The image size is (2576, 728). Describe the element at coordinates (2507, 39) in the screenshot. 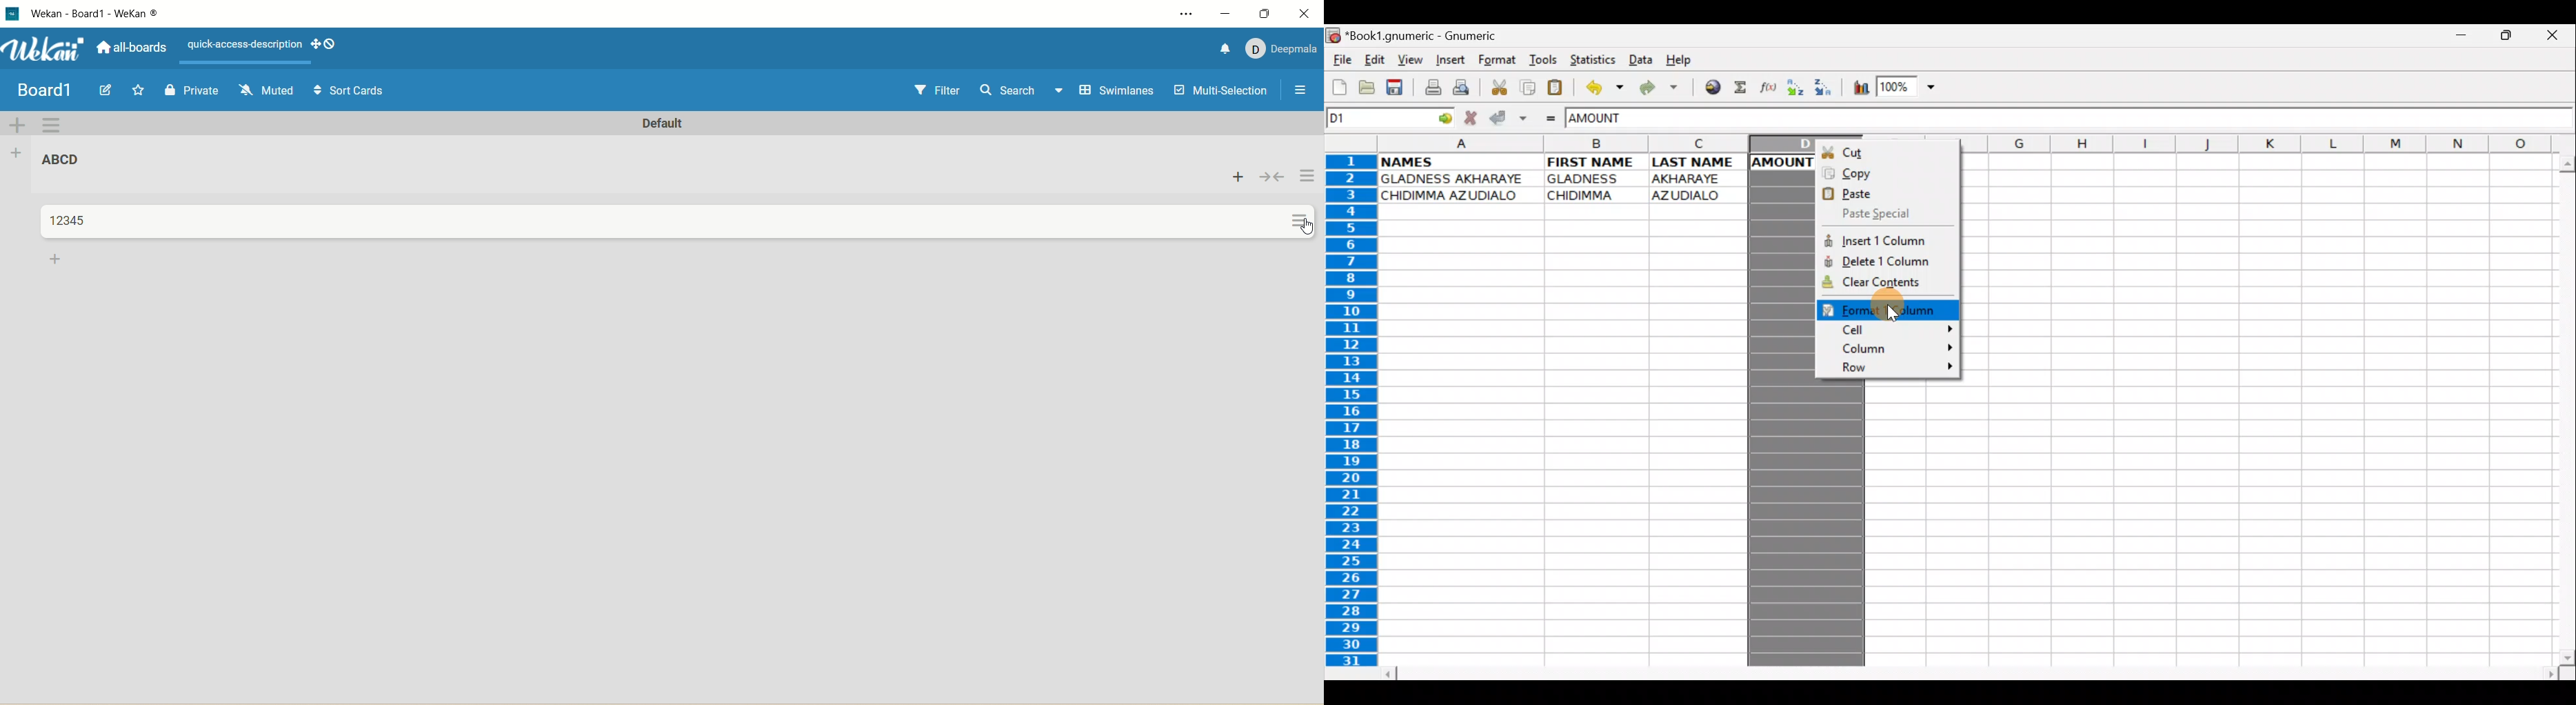

I see `Maximize` at that location.